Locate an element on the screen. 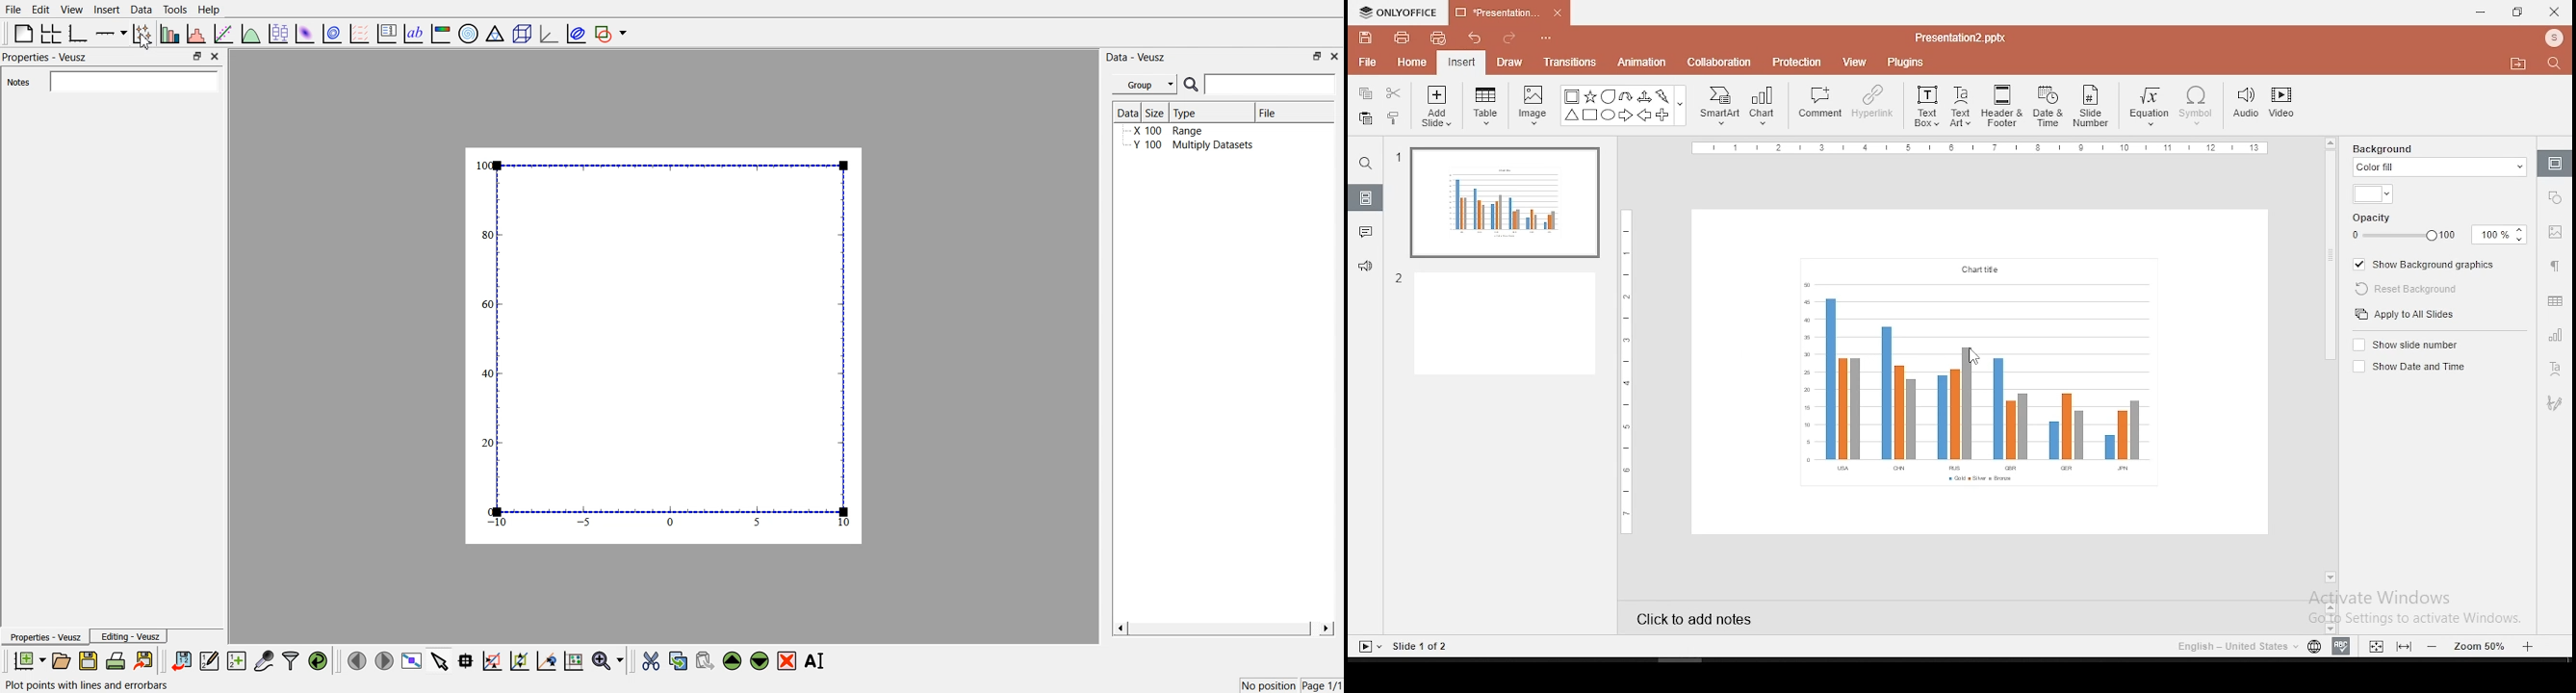  paste the selected widgets is located at coordinates (704, 660).